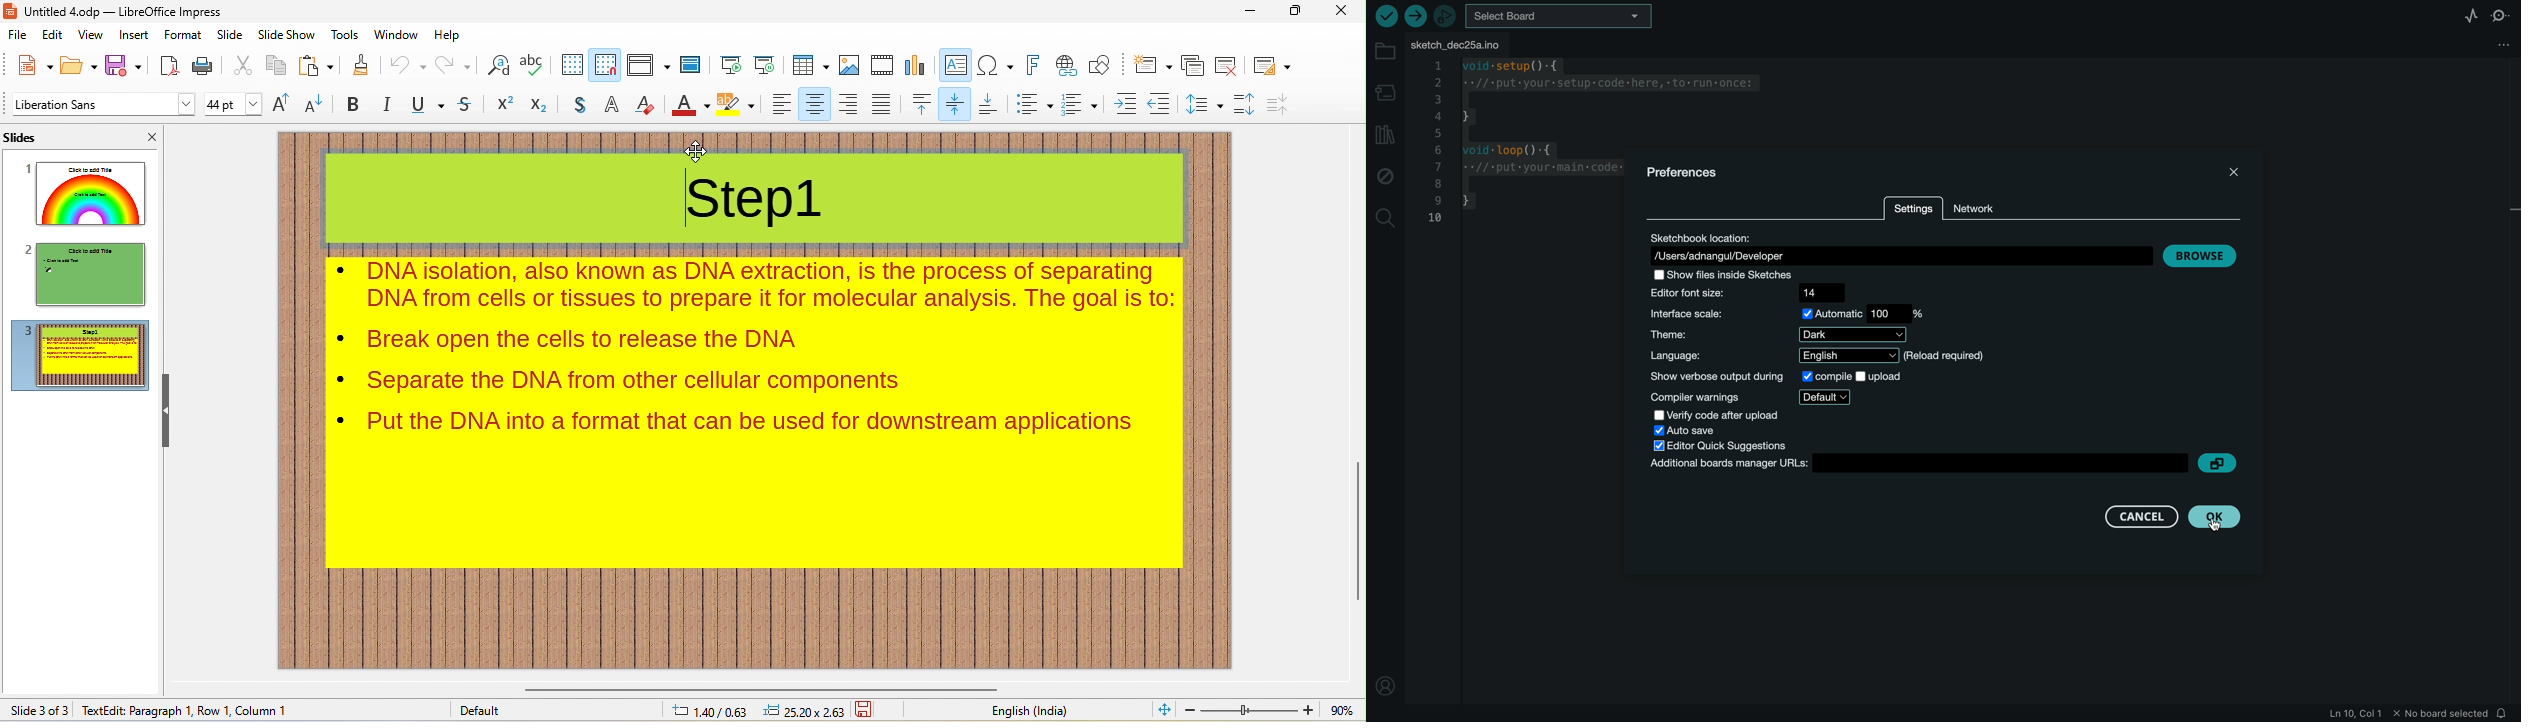  What do you see at coordinates (456, 65) in the screenshot?
I see `redo` at bounding box center [456, 65].